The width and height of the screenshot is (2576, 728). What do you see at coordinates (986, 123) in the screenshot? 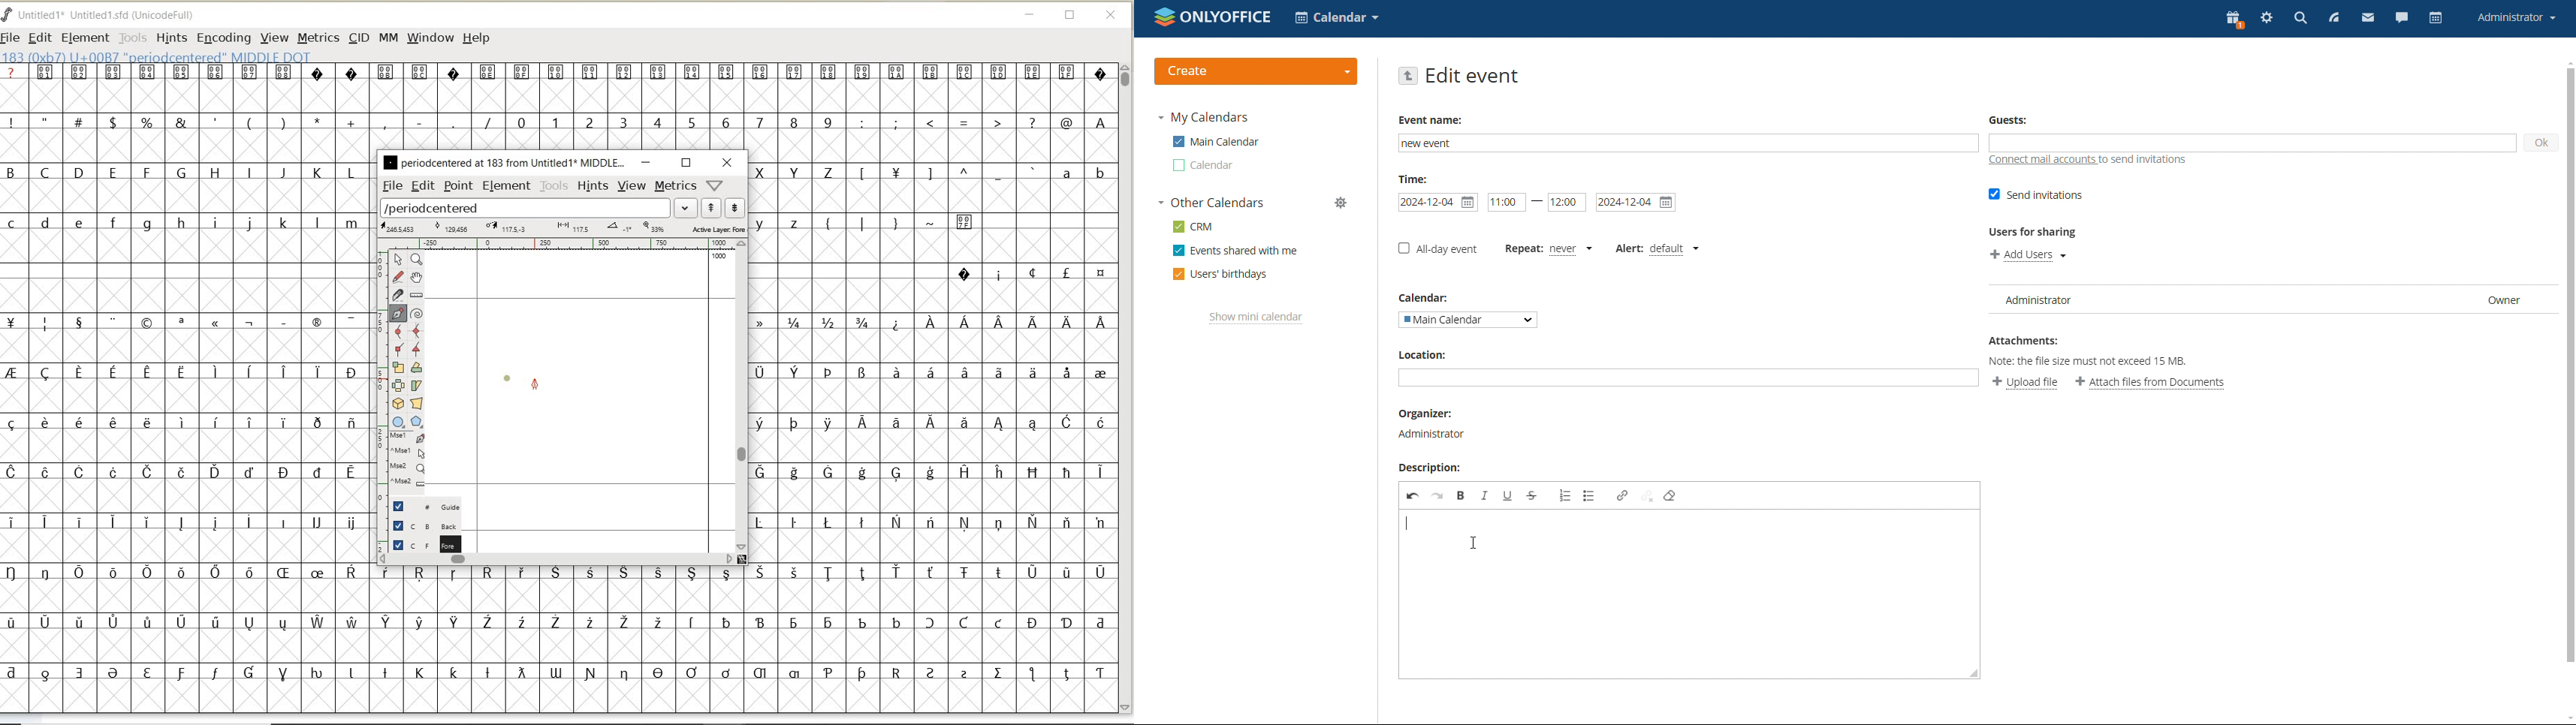
I see `special characters` at bounding box center [986, 123].